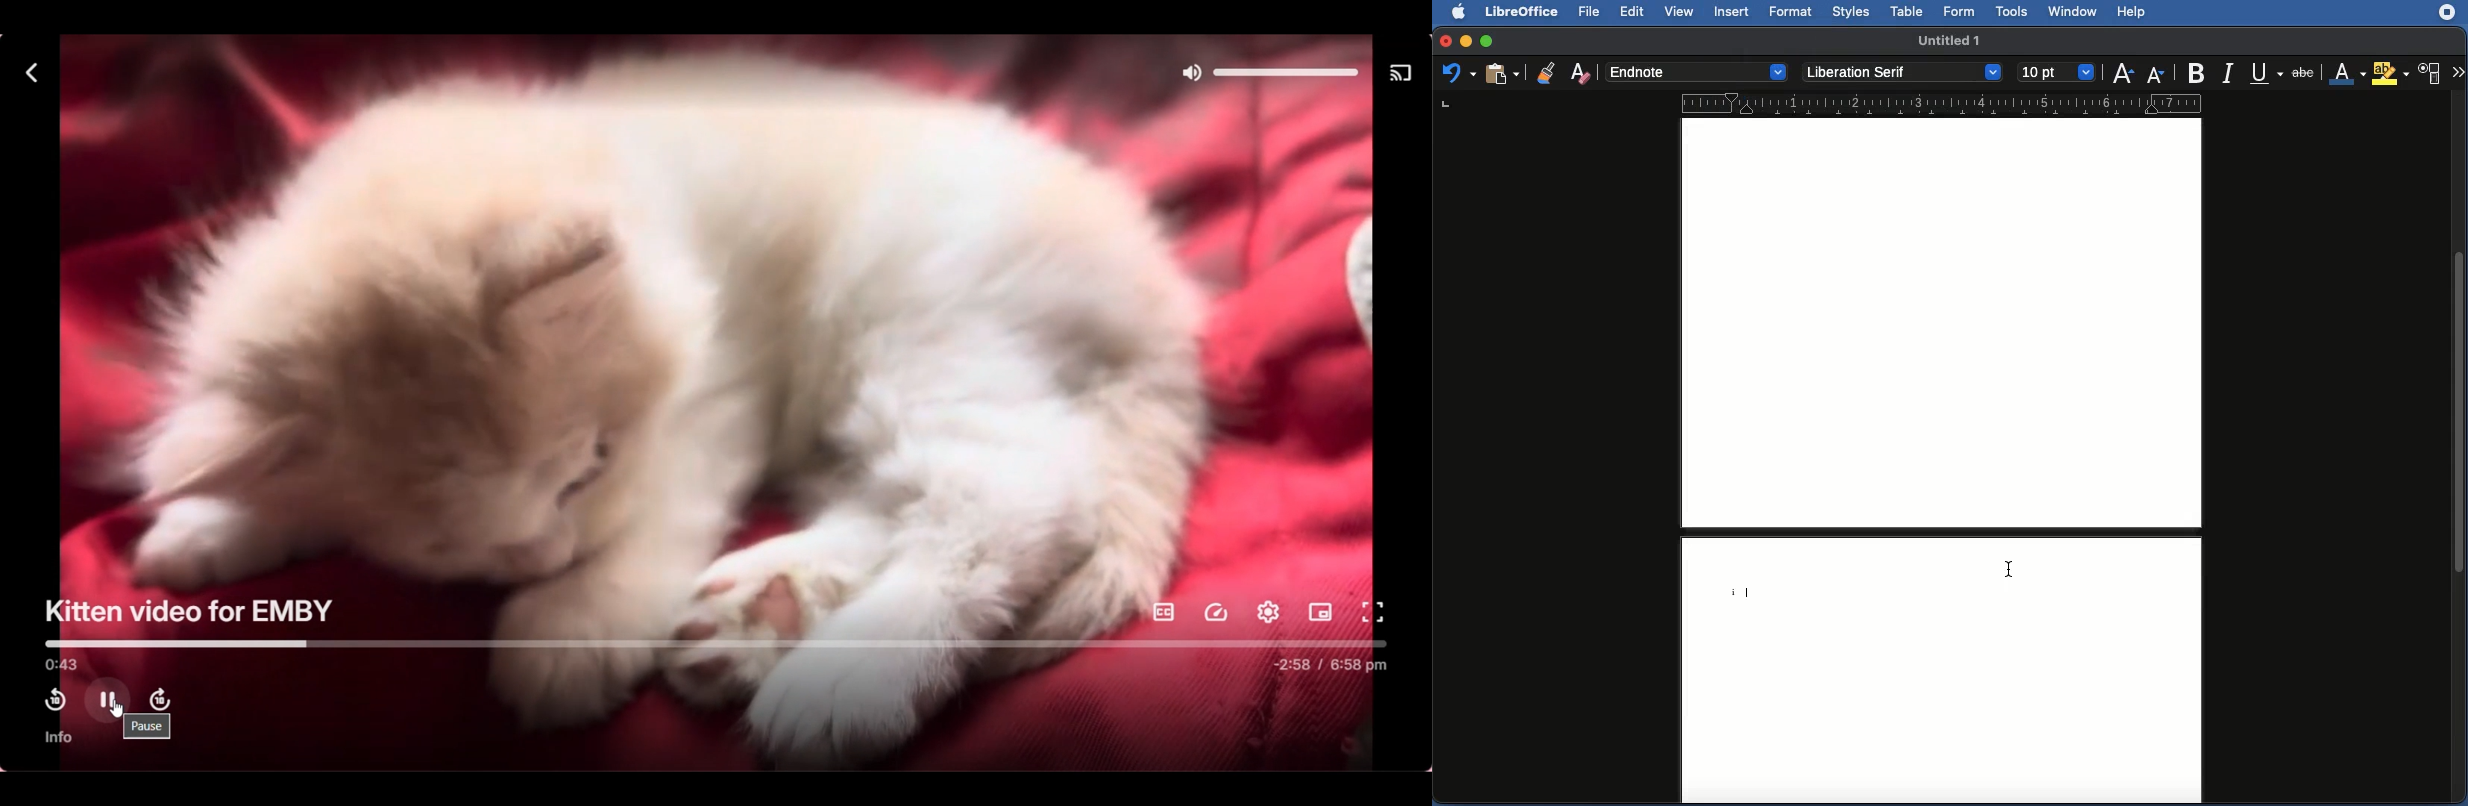 Image resolution: width=2492 pixels, height=812 pixels. I want to click on Insert, so click(1730, 11).